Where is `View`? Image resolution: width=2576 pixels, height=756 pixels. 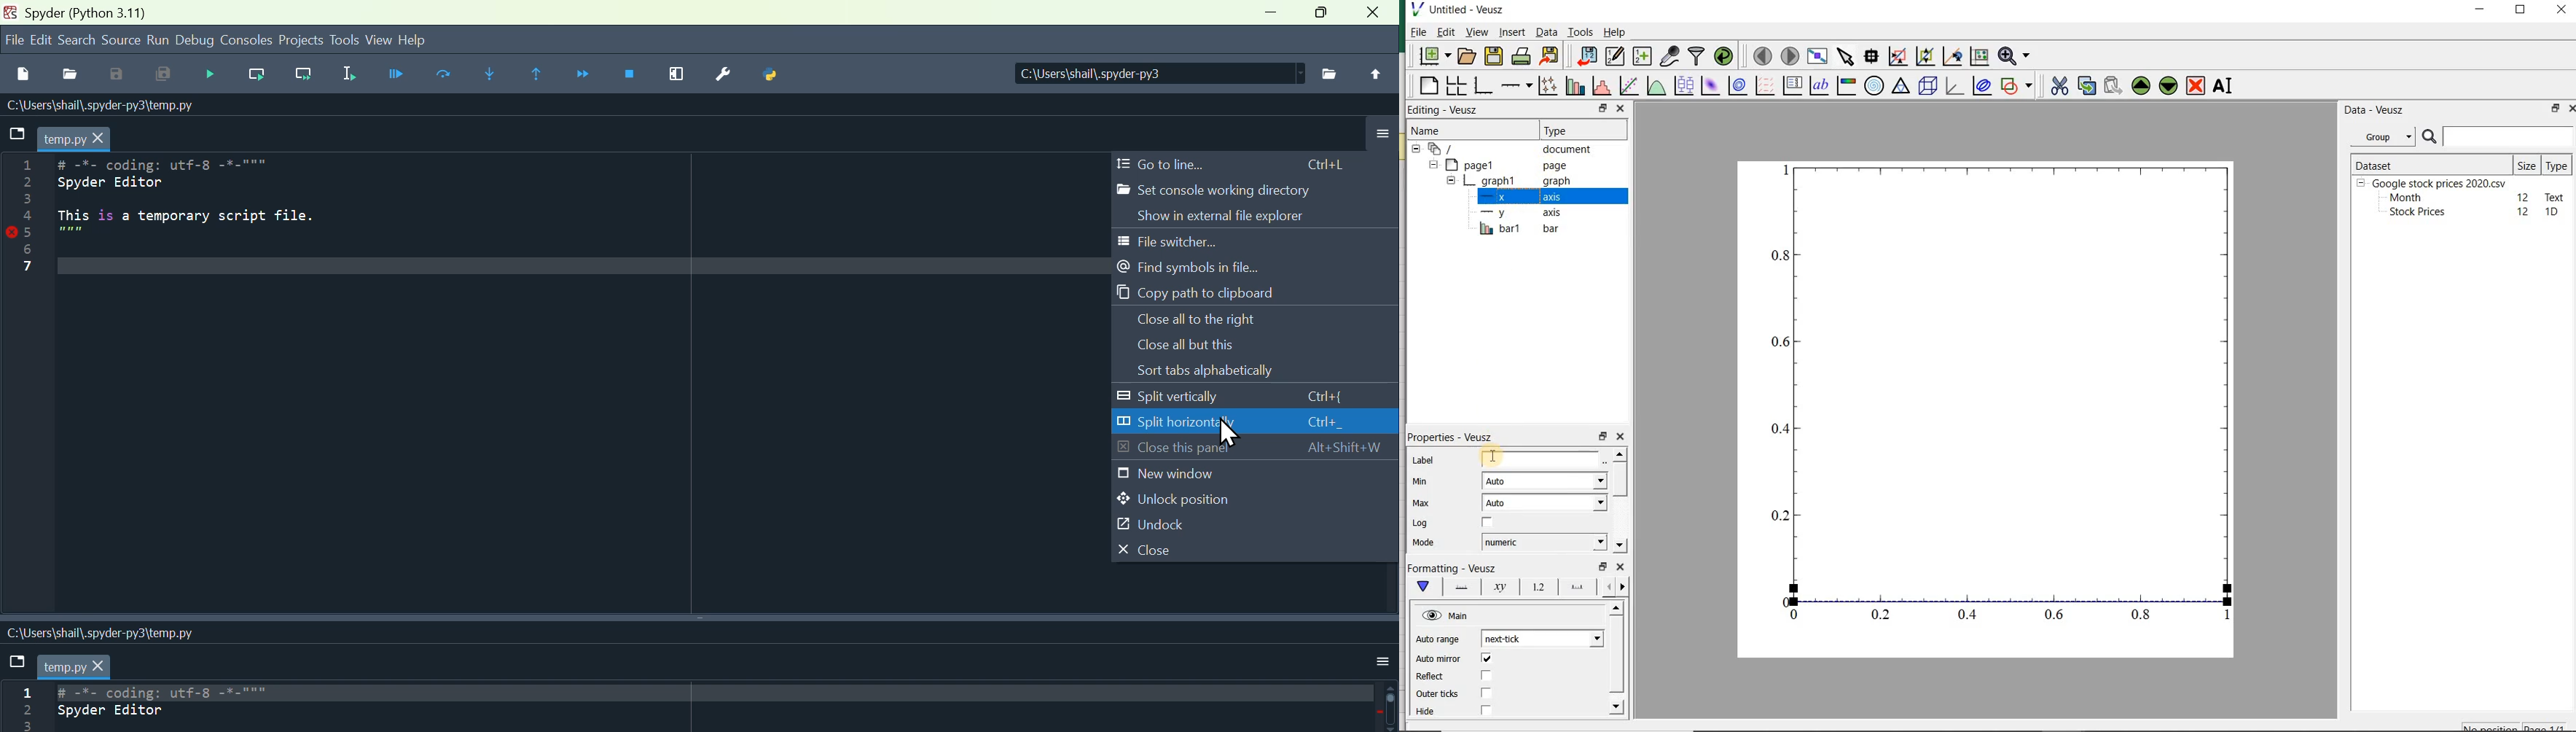
View is located at coordinates (377, 41).